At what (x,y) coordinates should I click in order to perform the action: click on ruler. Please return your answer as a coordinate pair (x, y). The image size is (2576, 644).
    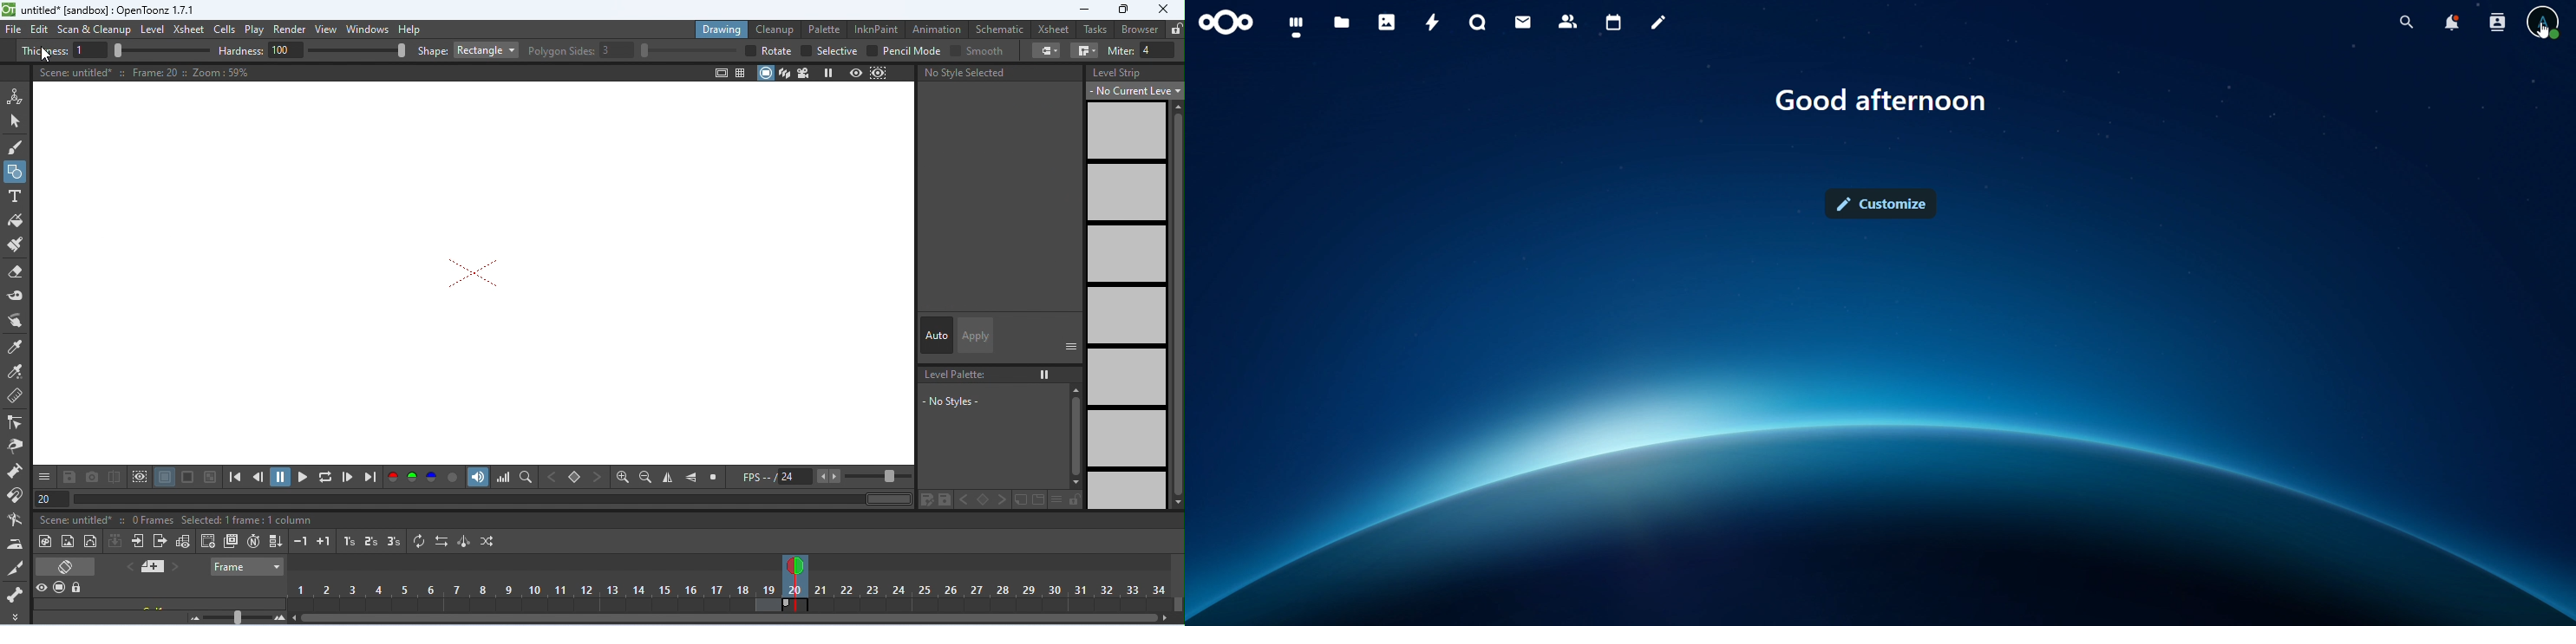
    Looking at the image, I should click on (16, 395).